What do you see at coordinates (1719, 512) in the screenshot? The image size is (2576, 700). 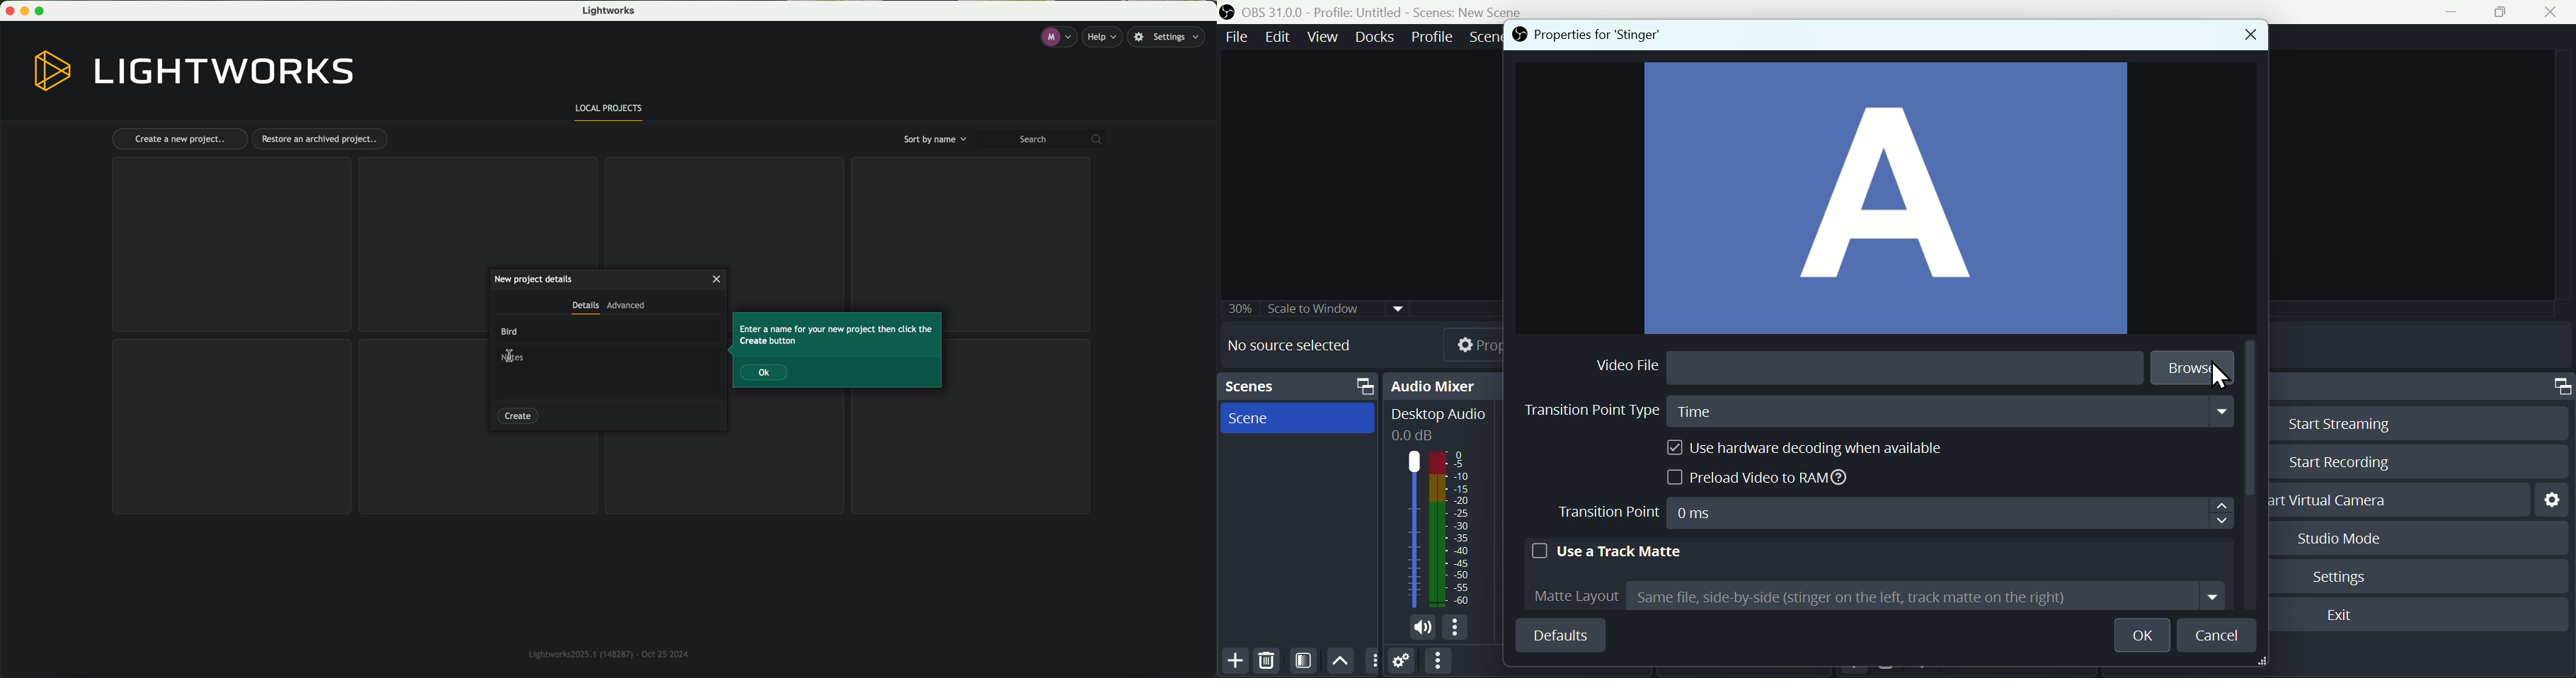 I see `0MS` at bounding box center [1719, 512].